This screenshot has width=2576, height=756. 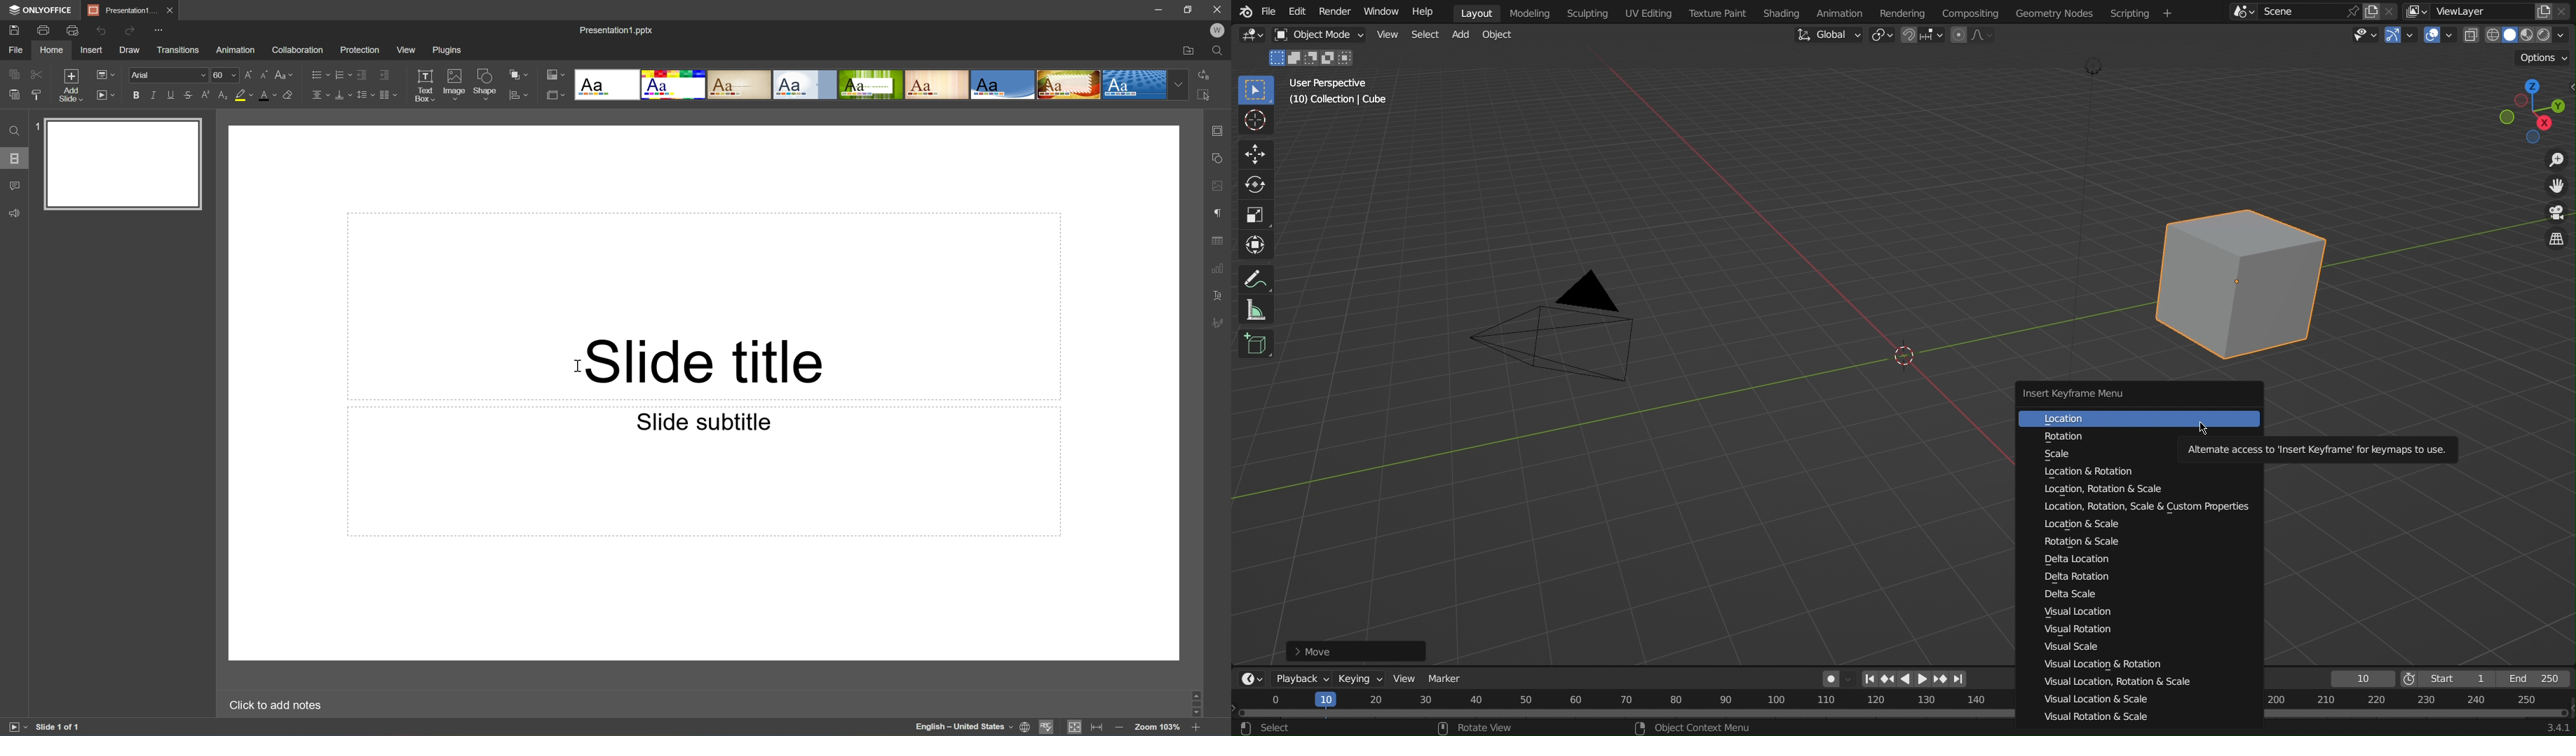 I want to click on Close, so click(x=1218, y=8).